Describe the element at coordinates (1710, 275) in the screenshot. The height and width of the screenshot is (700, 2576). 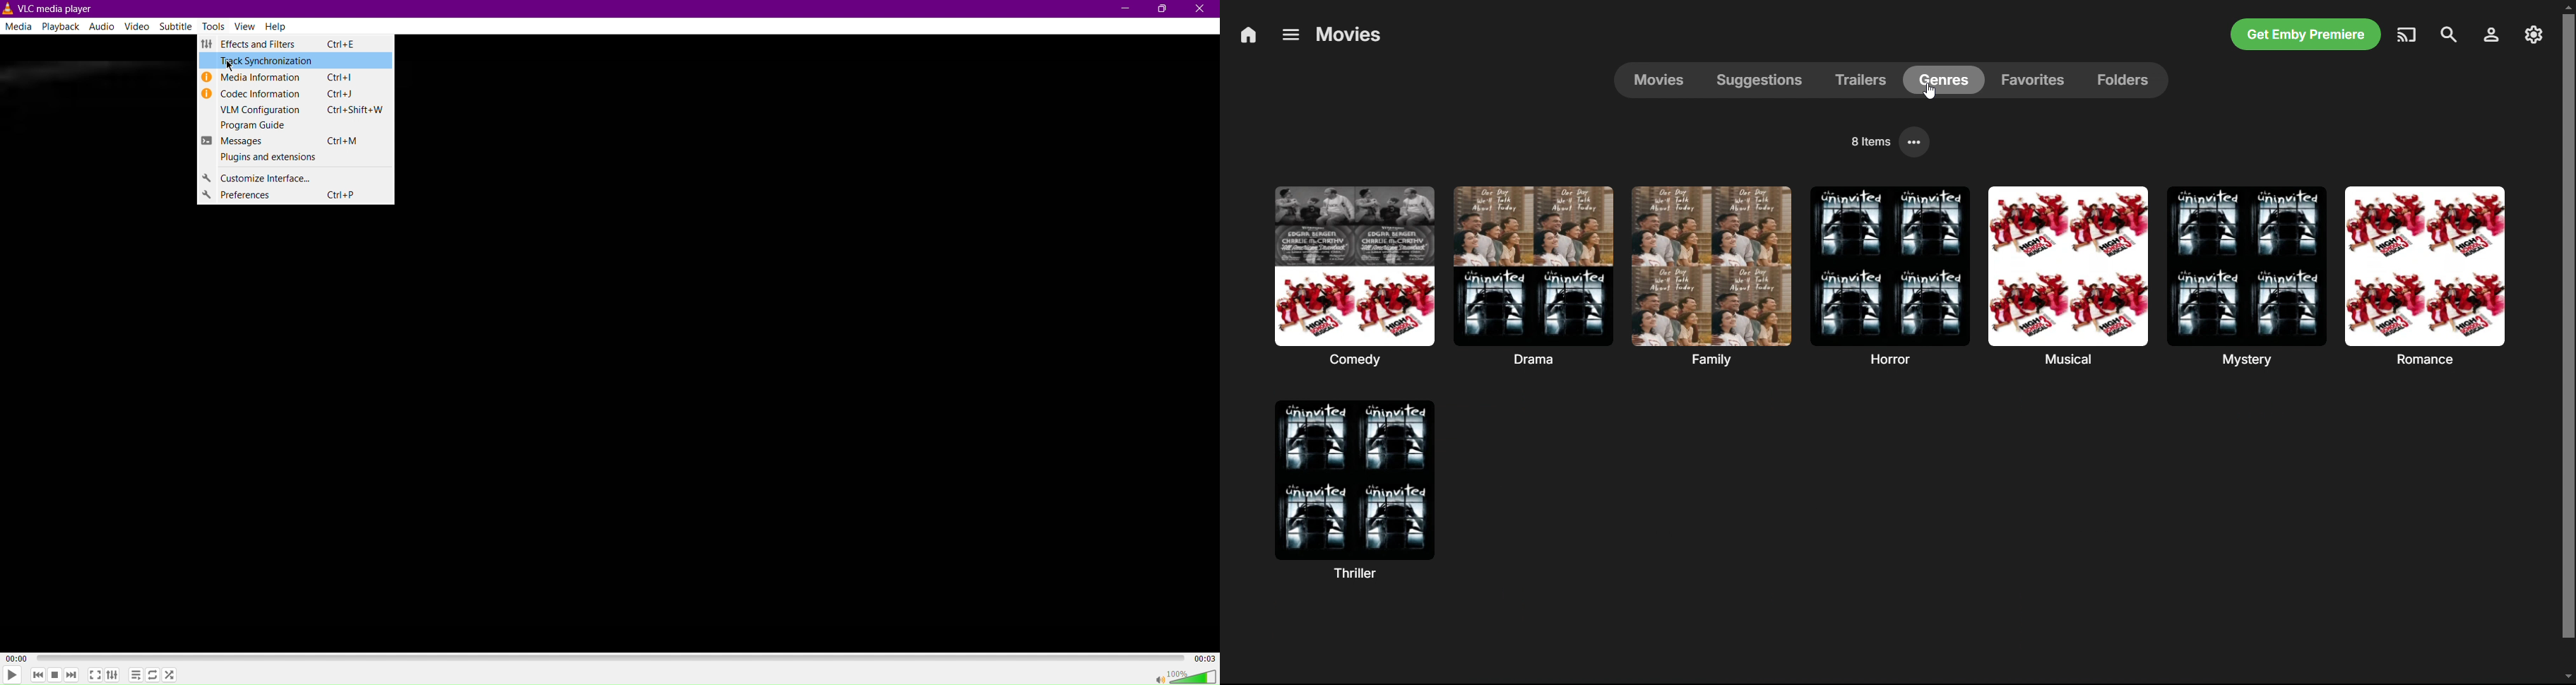
I see `family` at that location.